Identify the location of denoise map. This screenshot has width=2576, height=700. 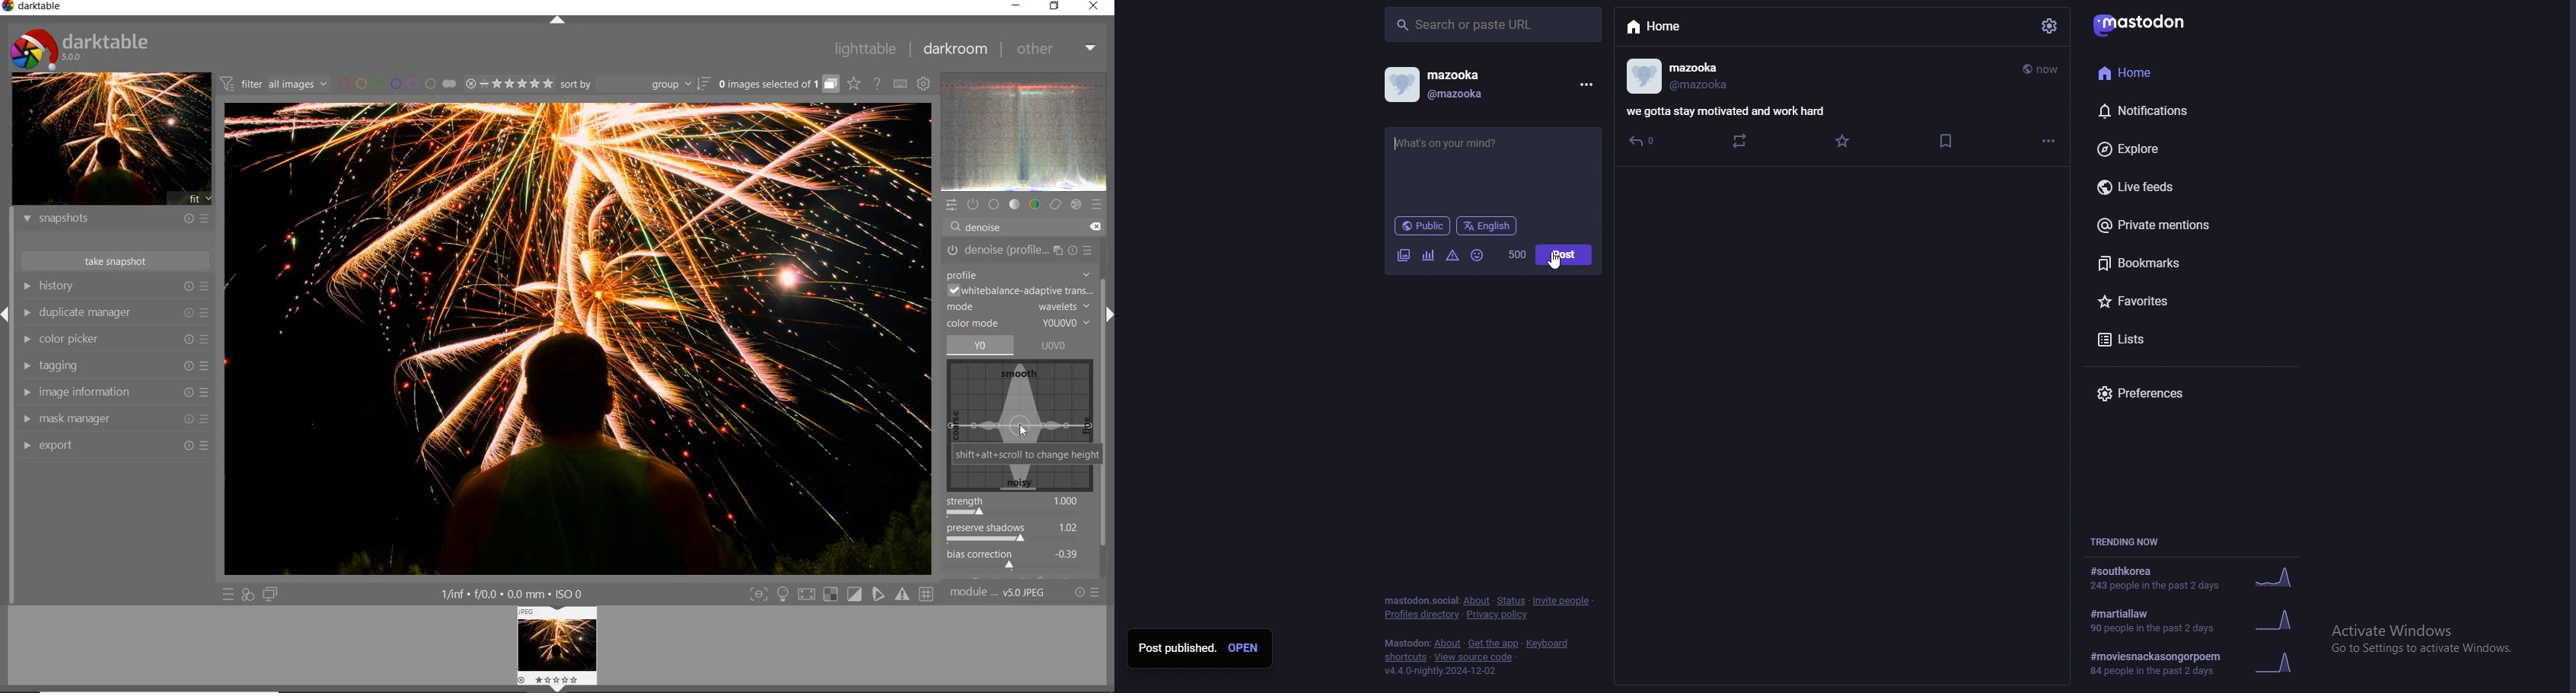
(1020, 399).